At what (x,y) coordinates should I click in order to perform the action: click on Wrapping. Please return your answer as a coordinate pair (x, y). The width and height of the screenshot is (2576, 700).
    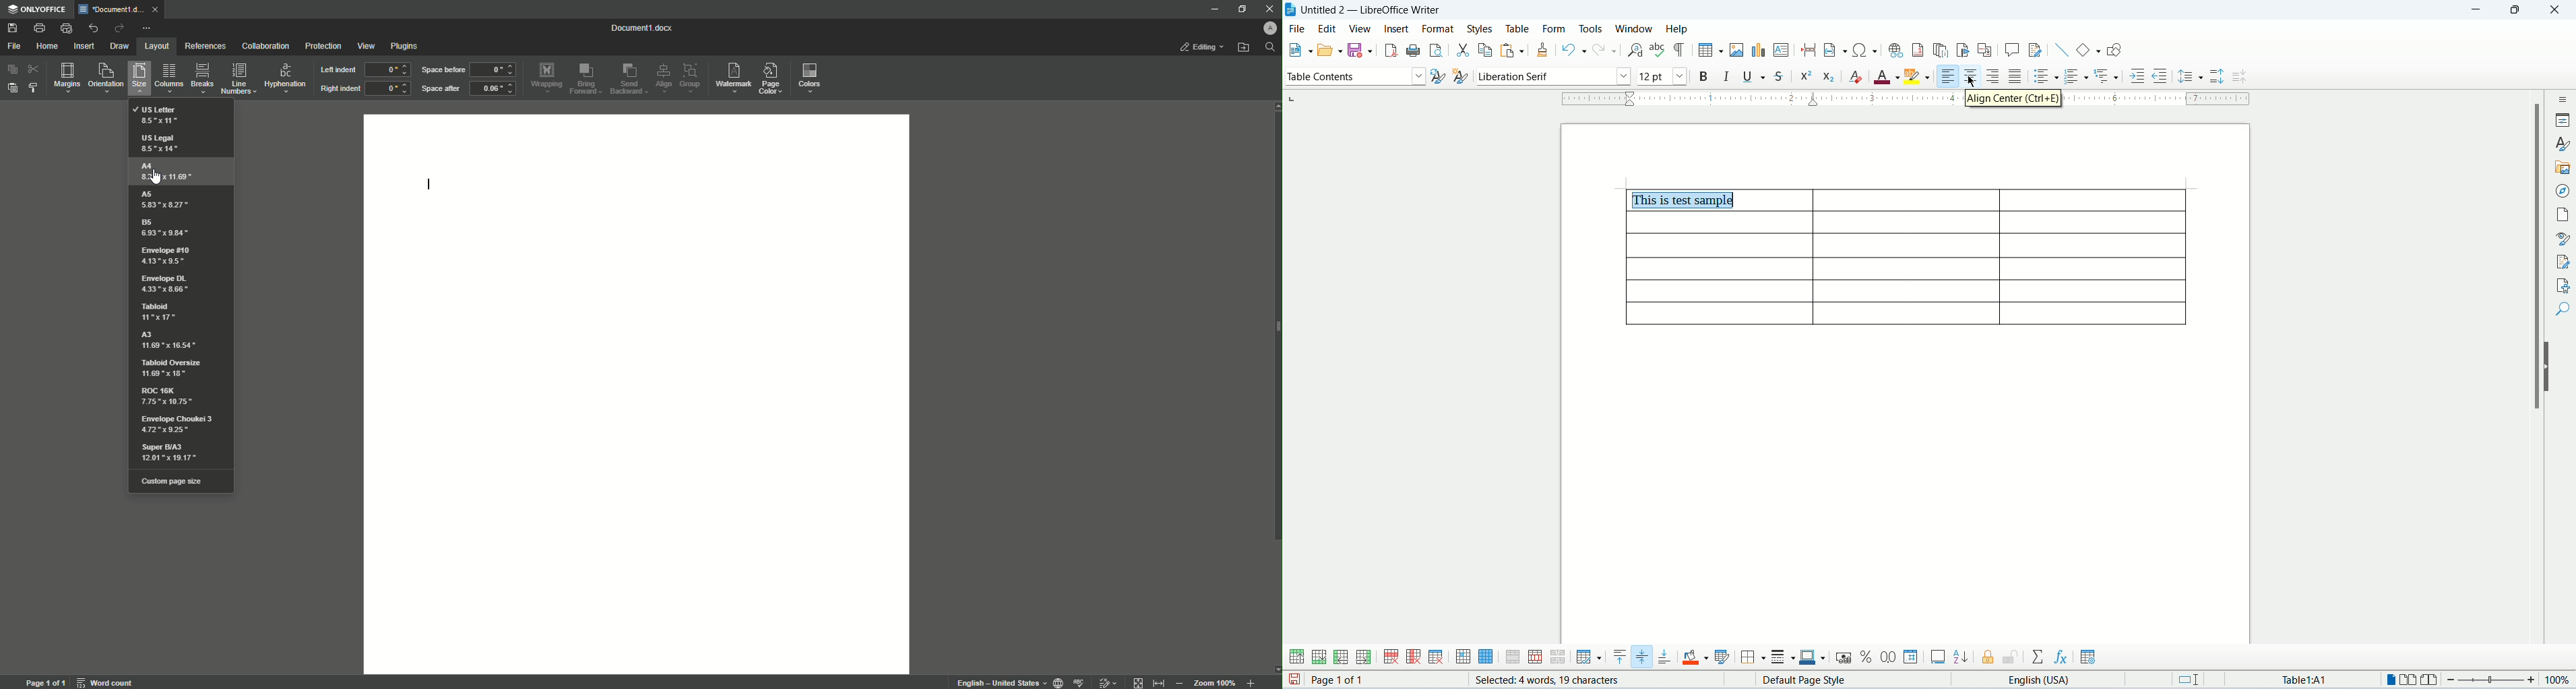
    Looking at the image, I should click on (546, 76).